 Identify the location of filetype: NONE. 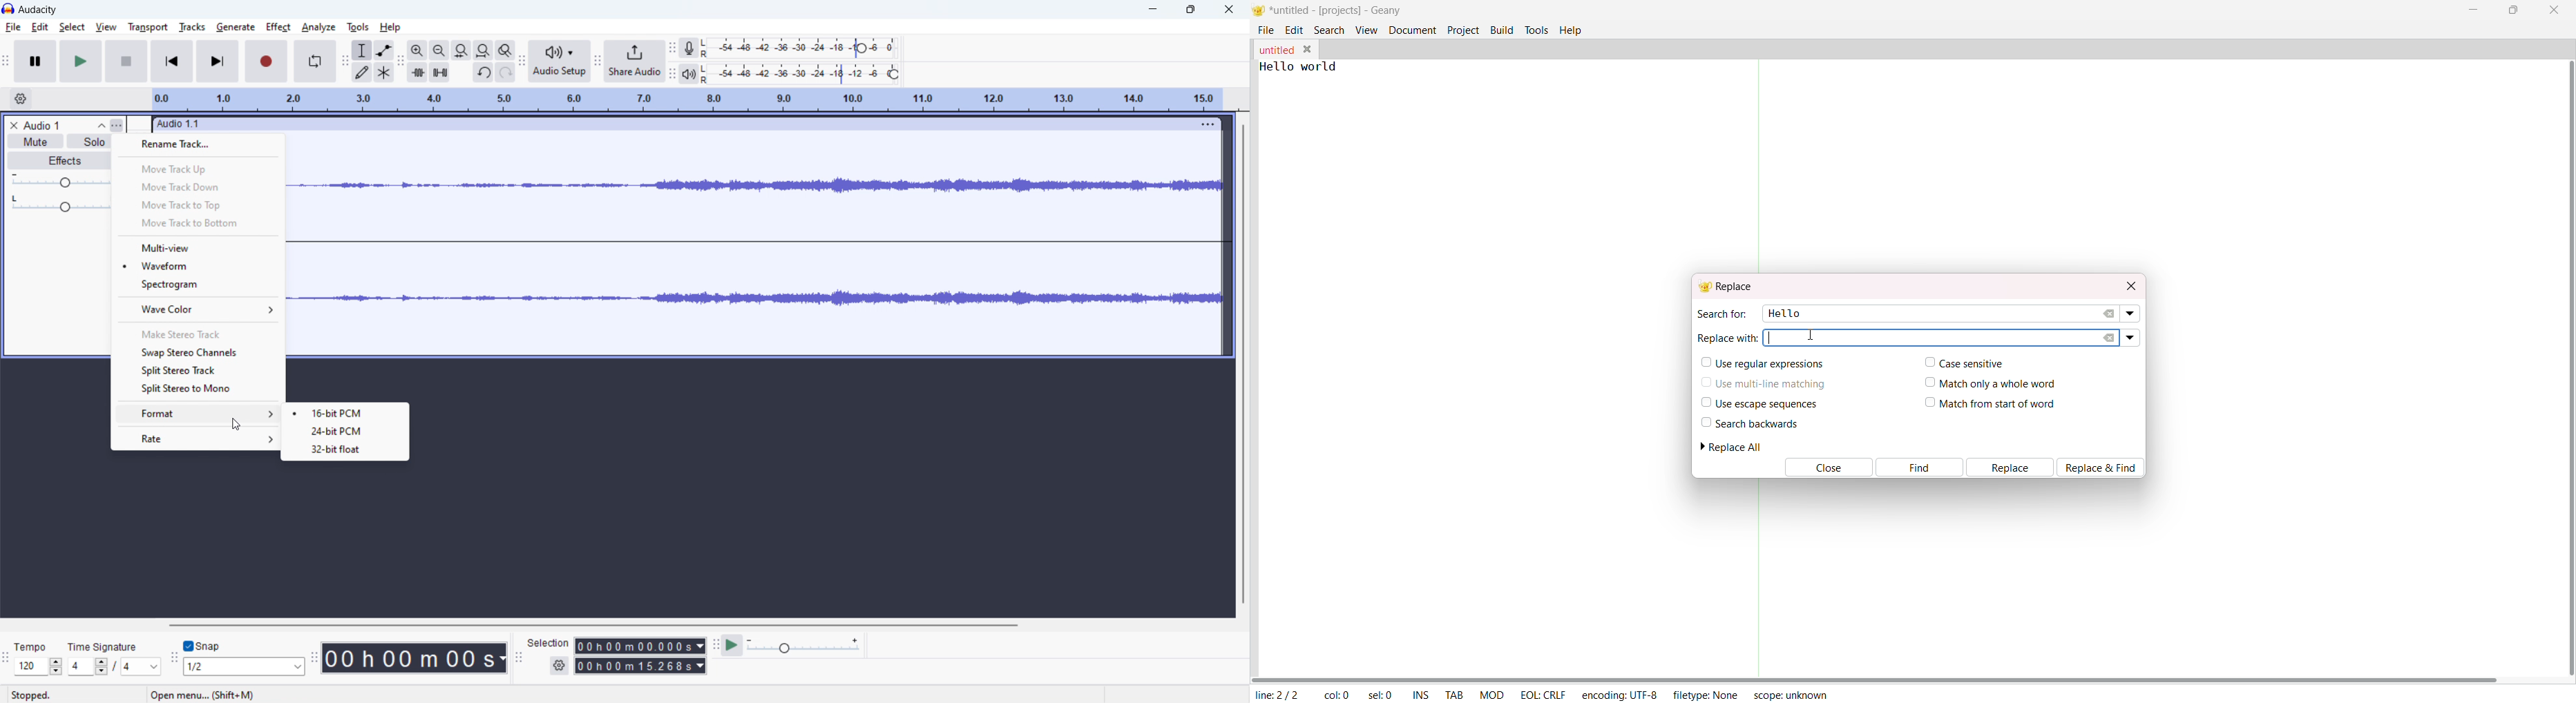
(1706, 694).